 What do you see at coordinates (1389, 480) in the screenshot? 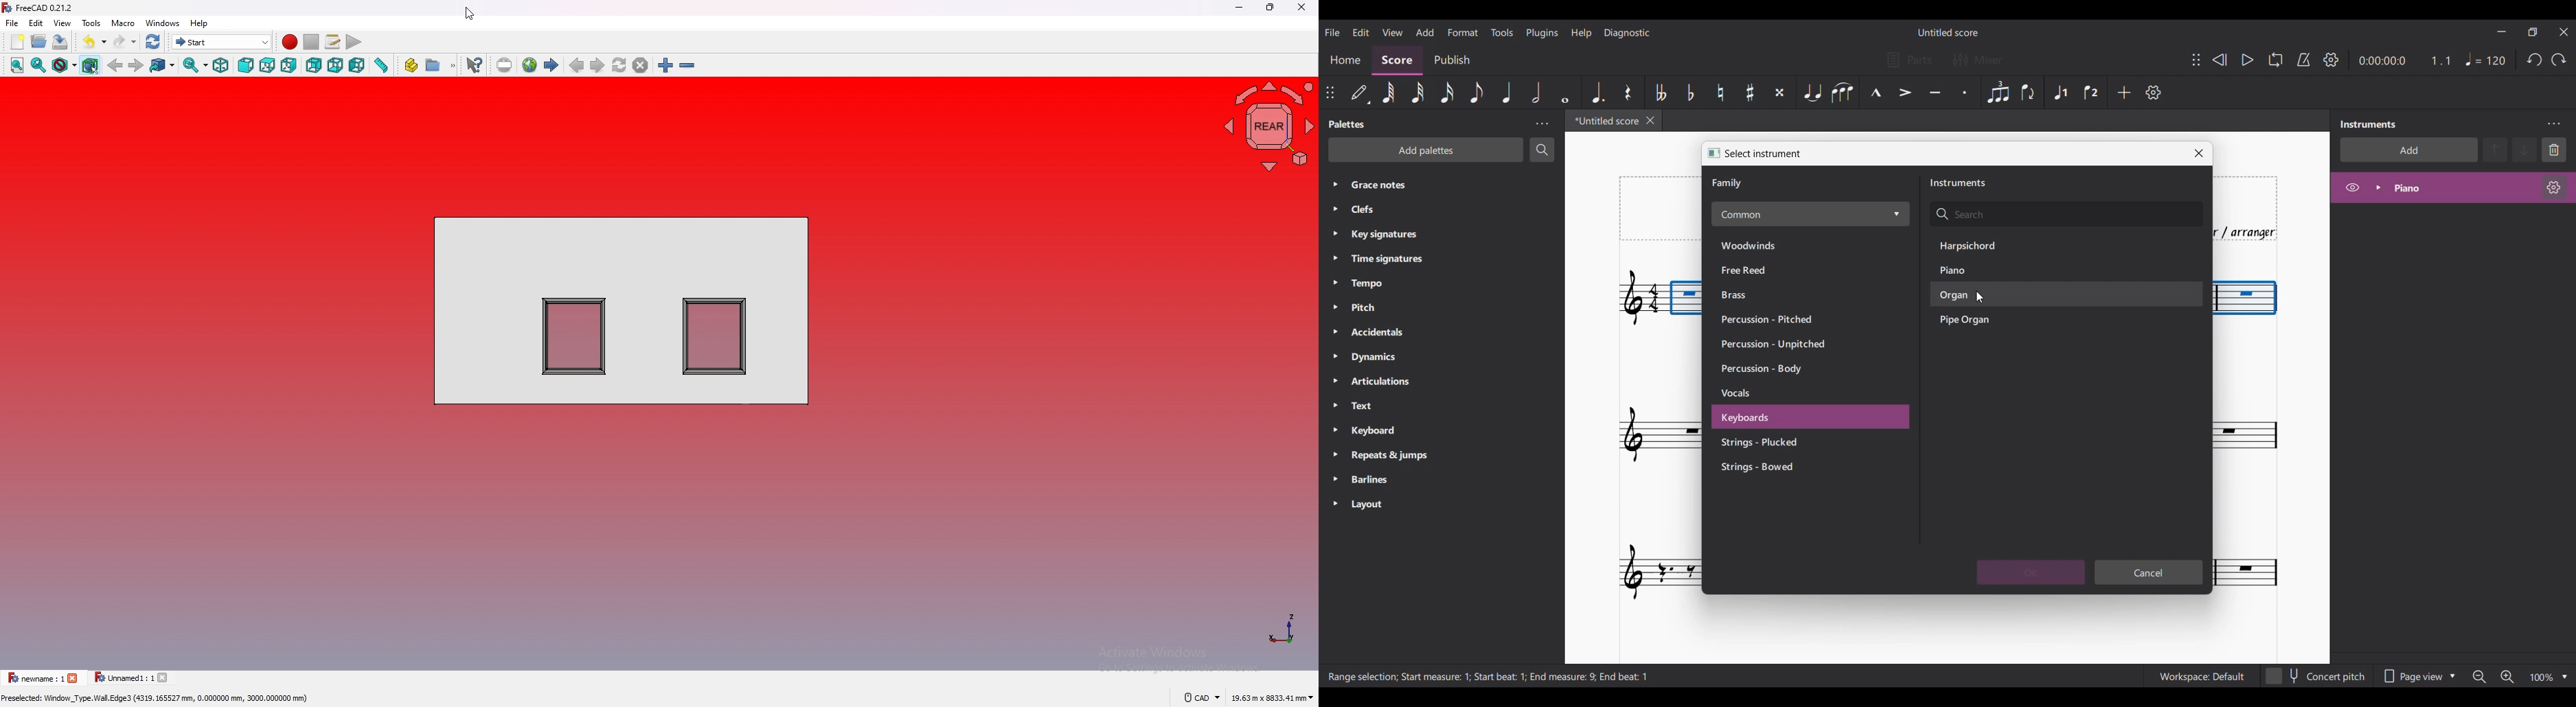
I see `Barlines` at bounding box center [1389, 480].